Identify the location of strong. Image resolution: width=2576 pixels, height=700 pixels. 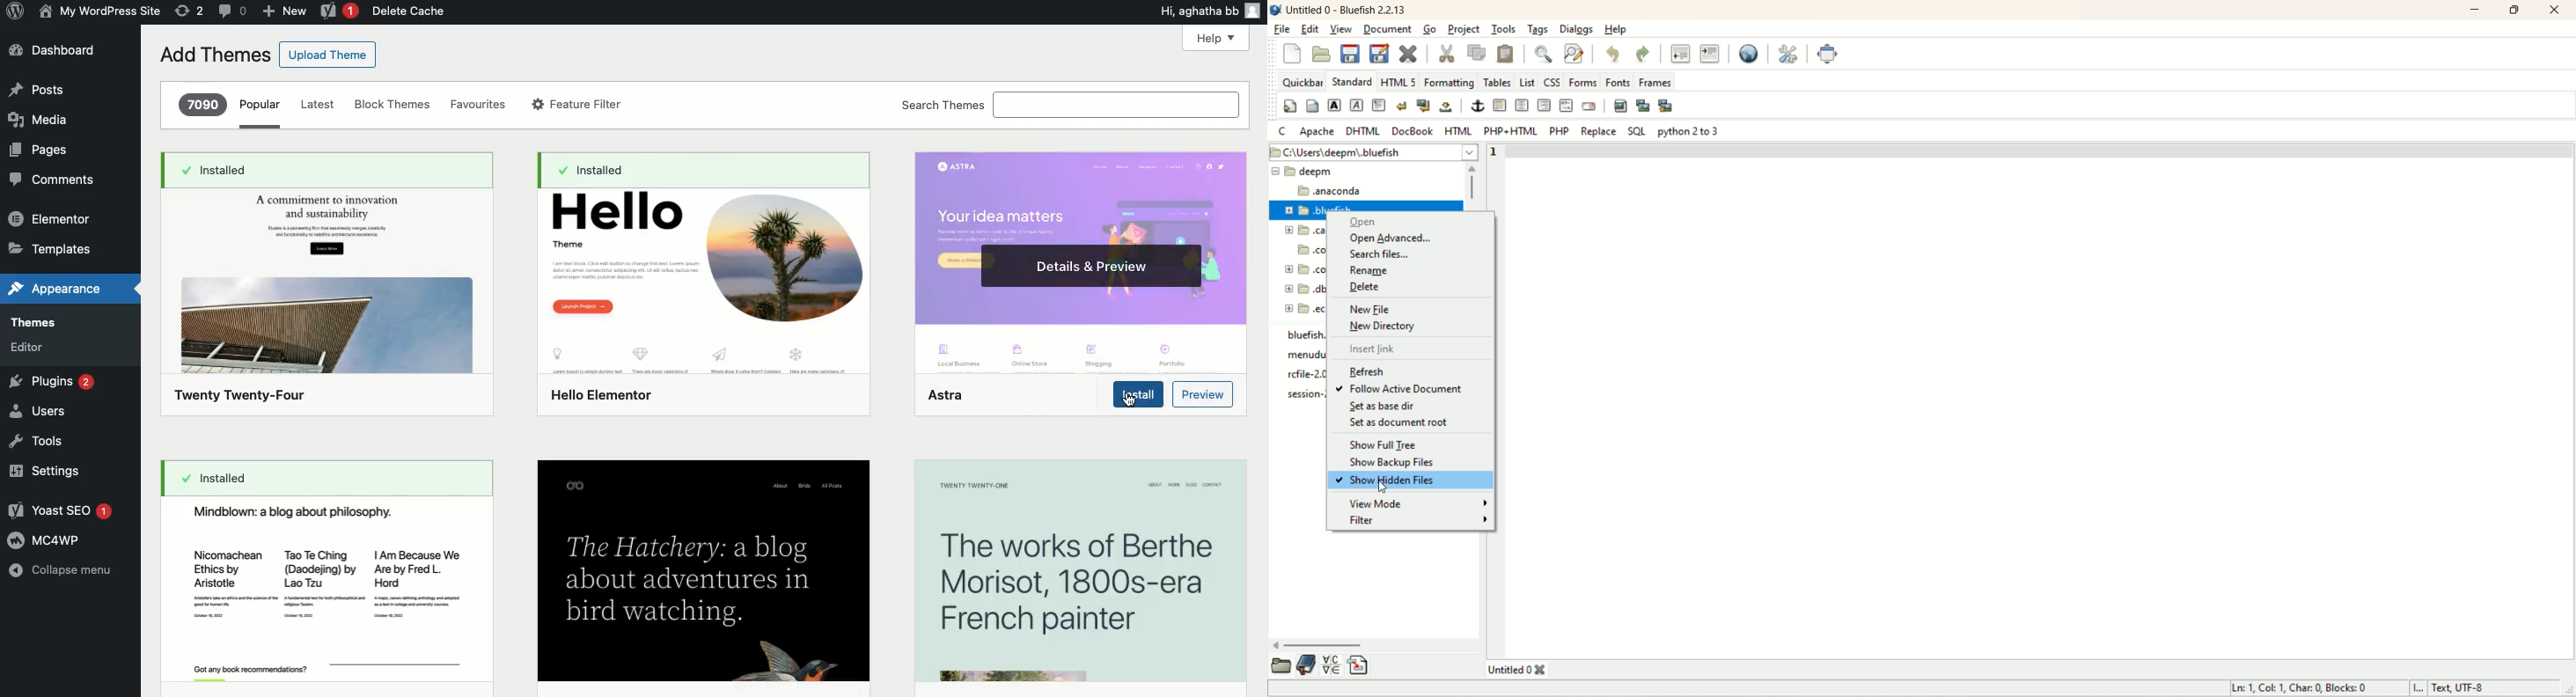
(1335, 105).